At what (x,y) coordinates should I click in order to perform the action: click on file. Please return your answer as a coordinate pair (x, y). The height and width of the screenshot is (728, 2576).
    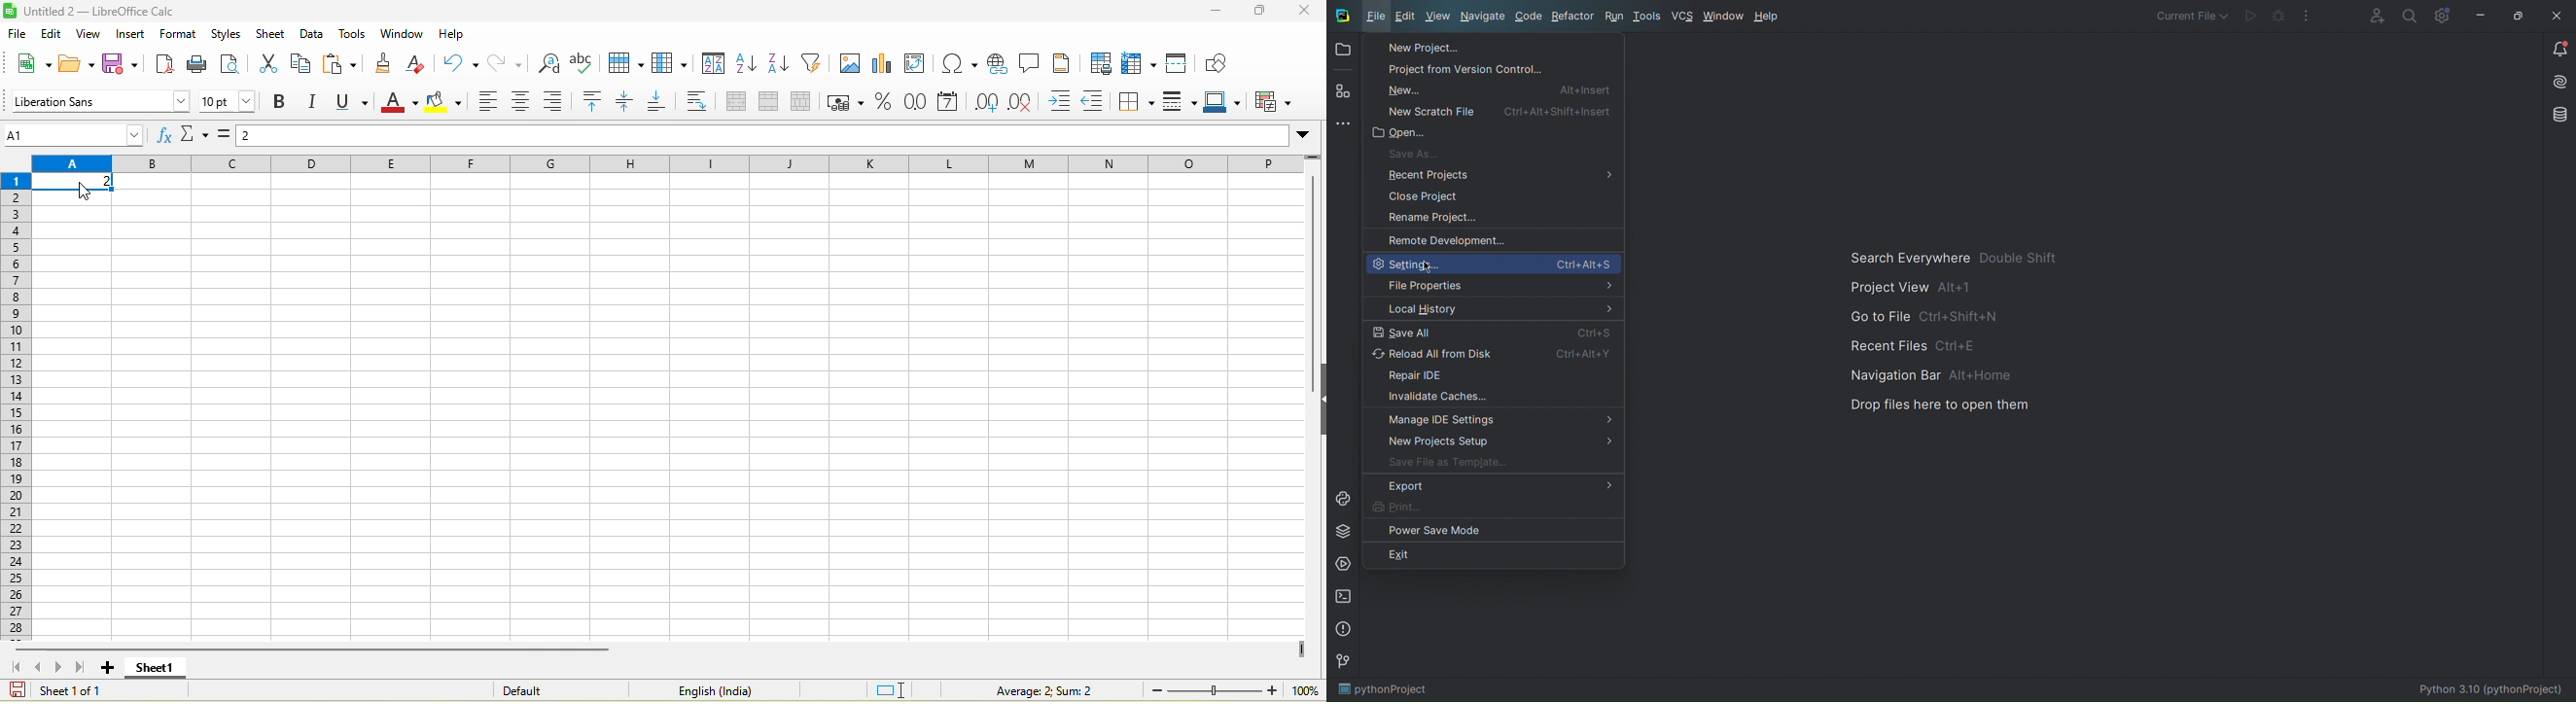
    Looking at the image, I should click on (14, 32).